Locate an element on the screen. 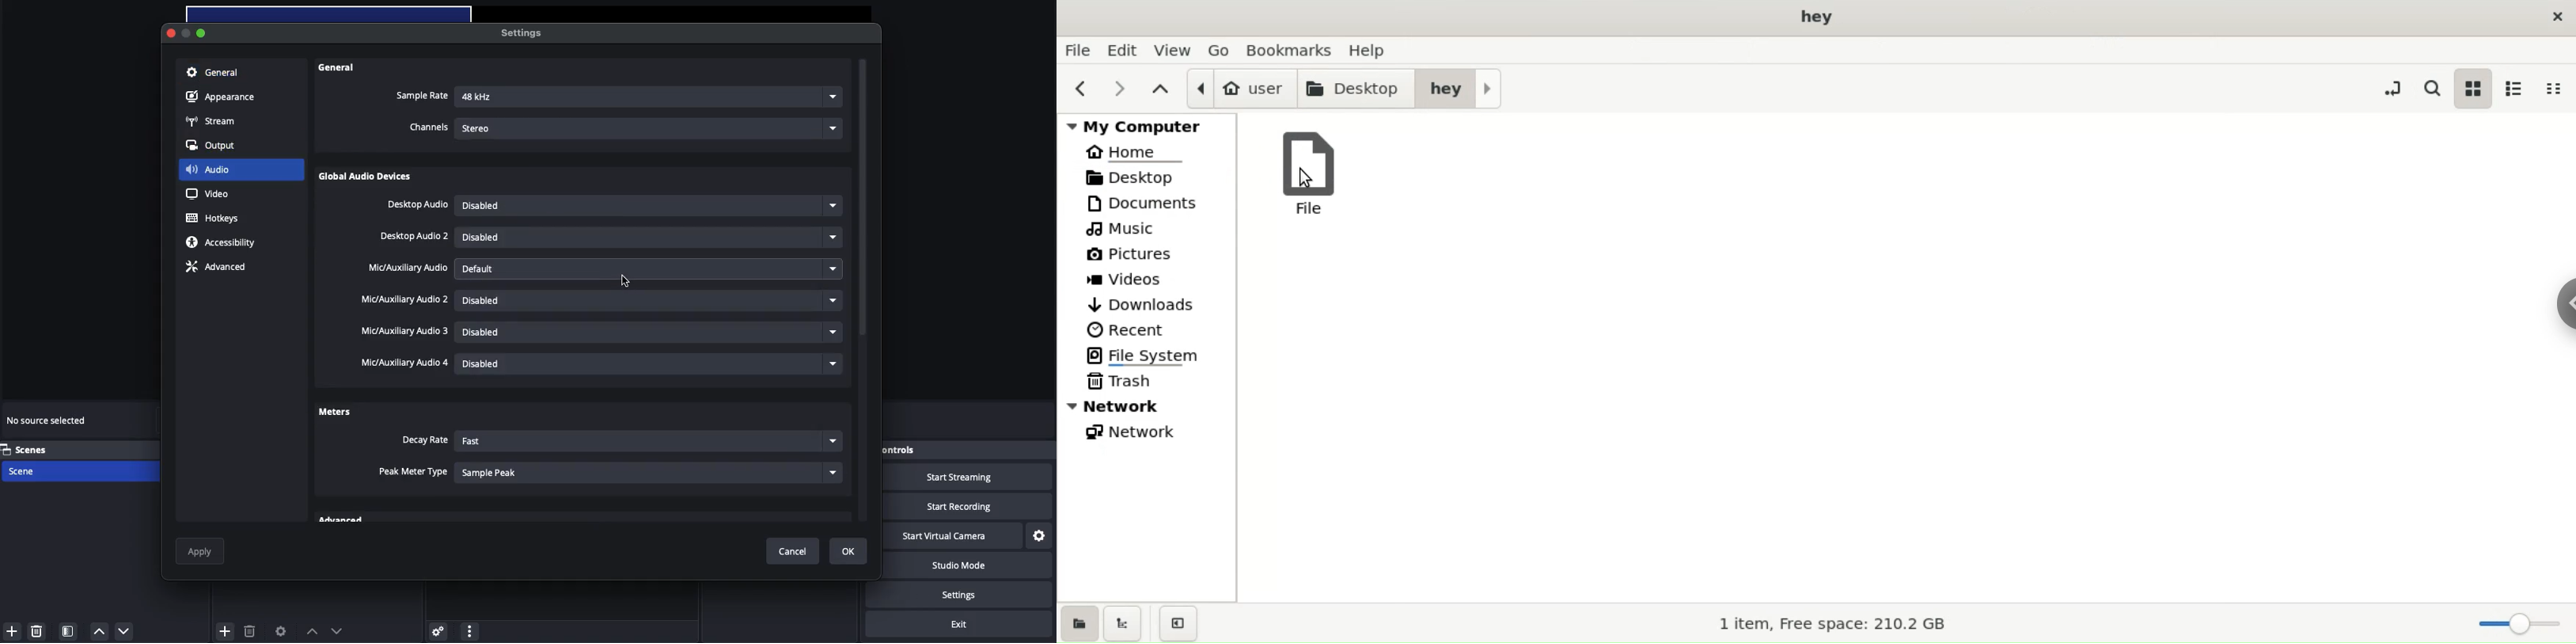 Image resolution: width=2576 pixels, height=644 pixels. Global audio devices is located at coordinates (368, 178).